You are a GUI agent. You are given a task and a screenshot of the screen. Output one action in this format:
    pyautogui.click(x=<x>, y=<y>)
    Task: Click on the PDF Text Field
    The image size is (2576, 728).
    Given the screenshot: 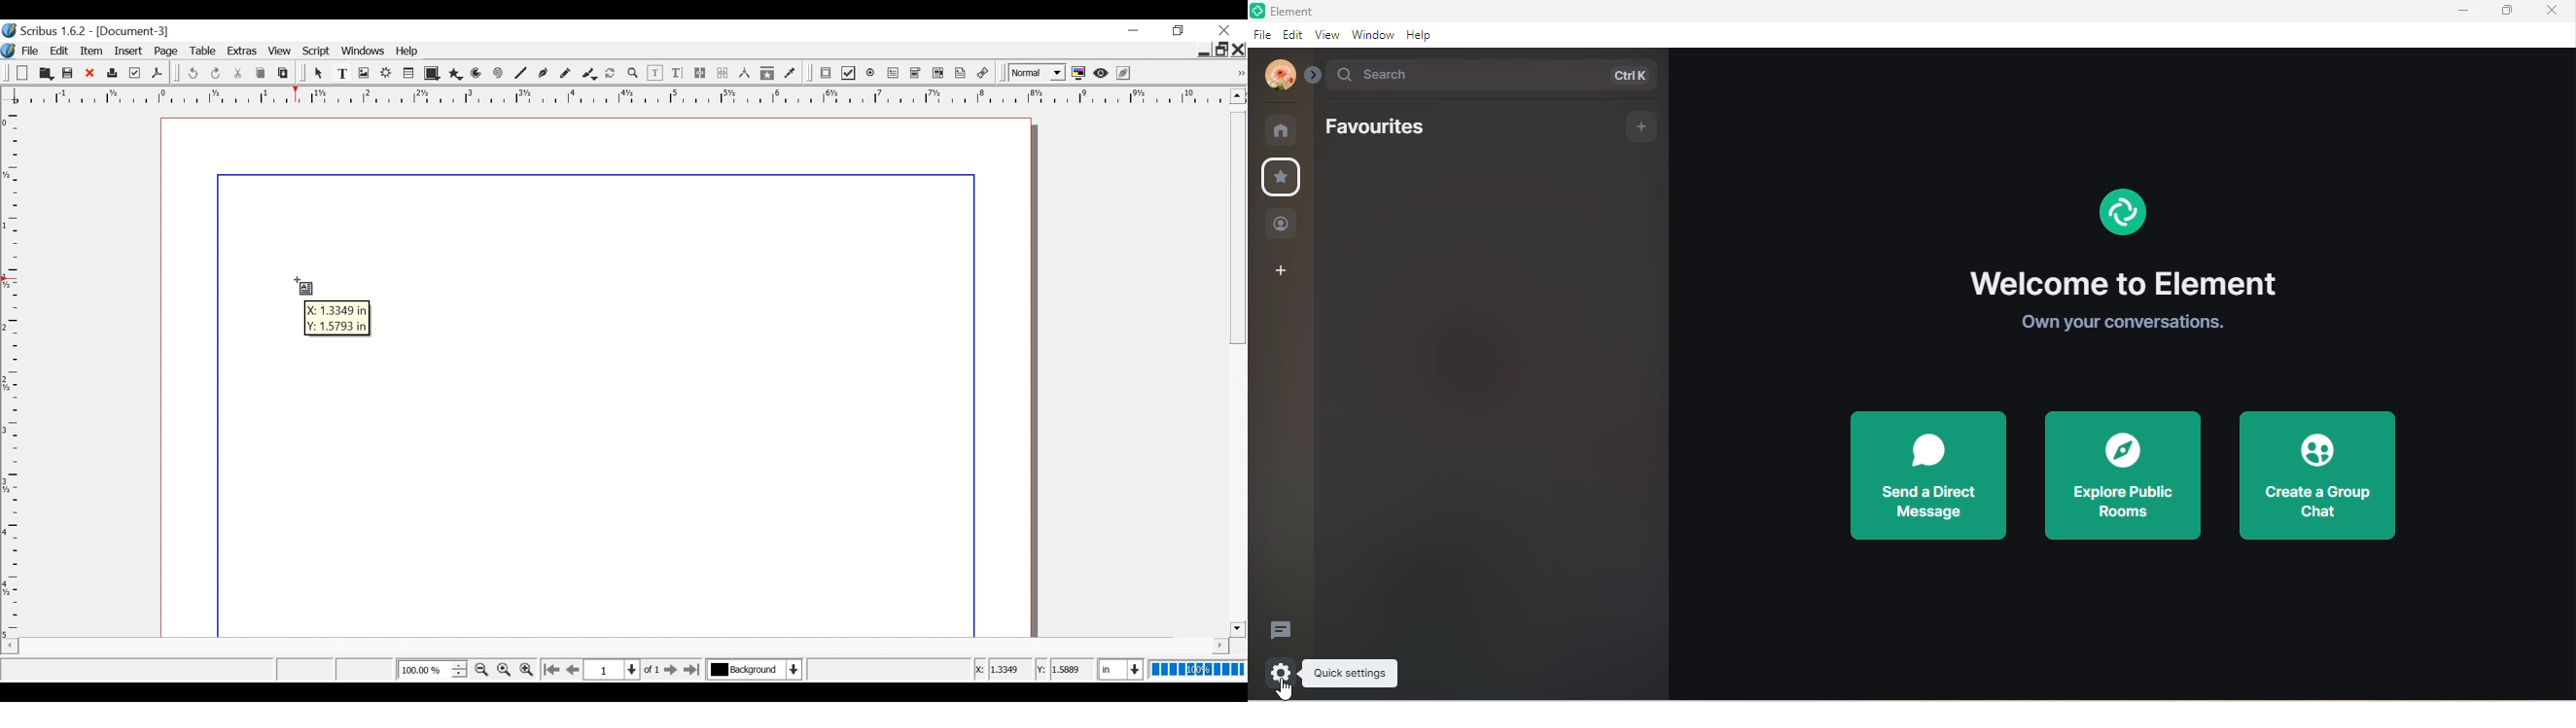 What is the action you would take?
    pyautogui.click(x=894, y=73)
    